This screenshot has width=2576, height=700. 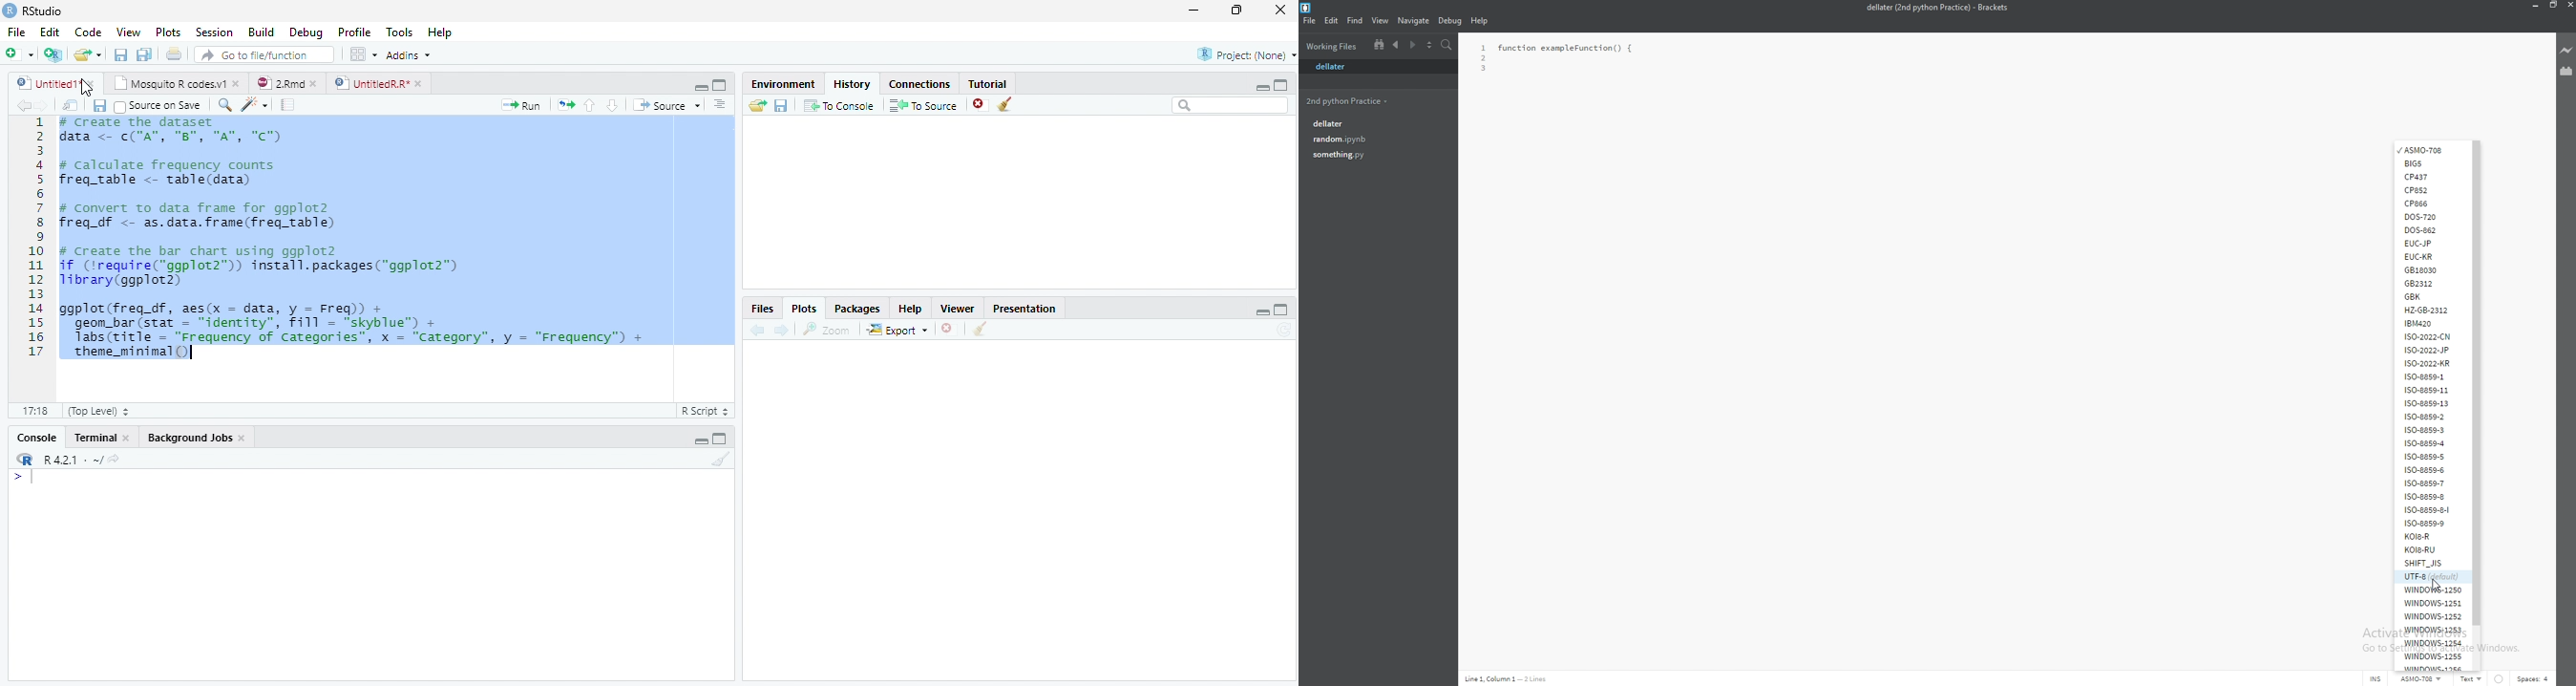 What do you see at coordinates (721, 105) in the screenshot?
I see `Aligns` at bounding box center [721, 105].